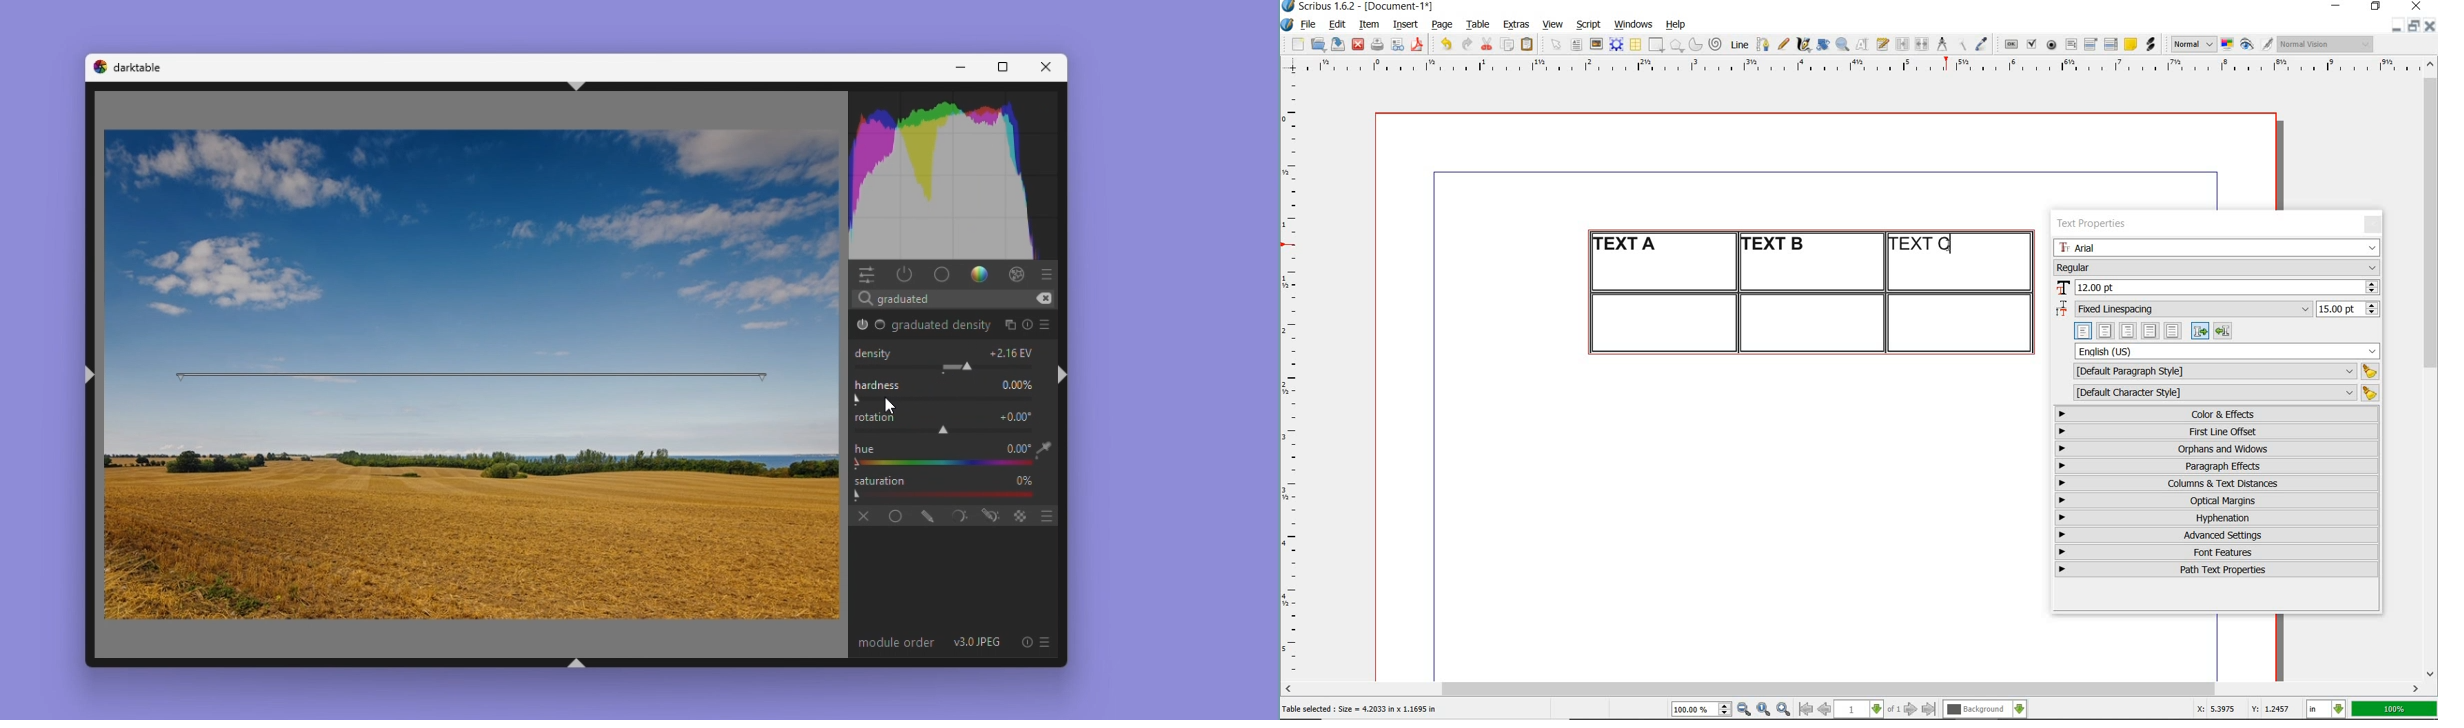 Image resolution: width=2464 pixels, height=728 pixels. Describe the element at coordinates (2338, 7) in the screenshot. I see `minimize` at that location.